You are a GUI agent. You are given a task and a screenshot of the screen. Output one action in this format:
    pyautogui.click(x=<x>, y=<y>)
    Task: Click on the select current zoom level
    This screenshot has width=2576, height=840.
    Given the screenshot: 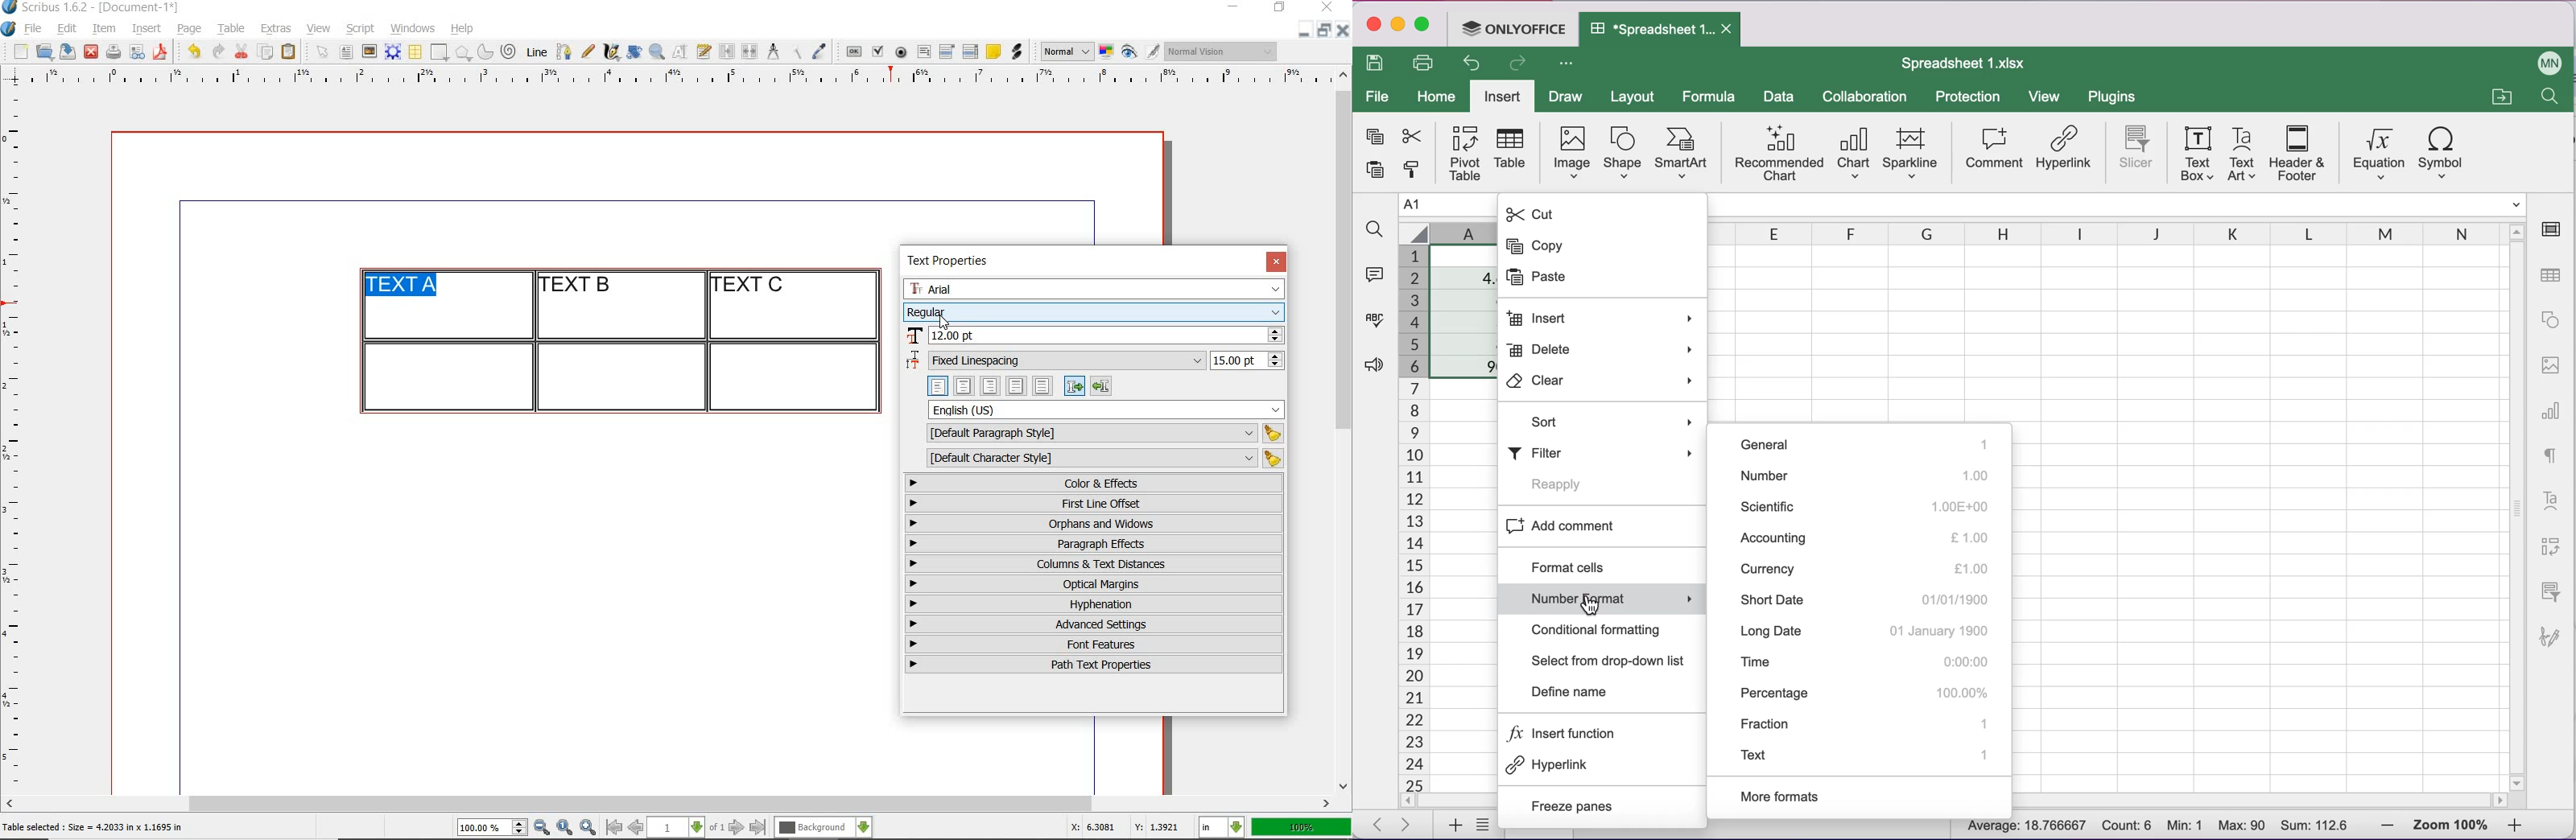 What is the action you would take?
    pyautogui.click(x=493, y=827)
    